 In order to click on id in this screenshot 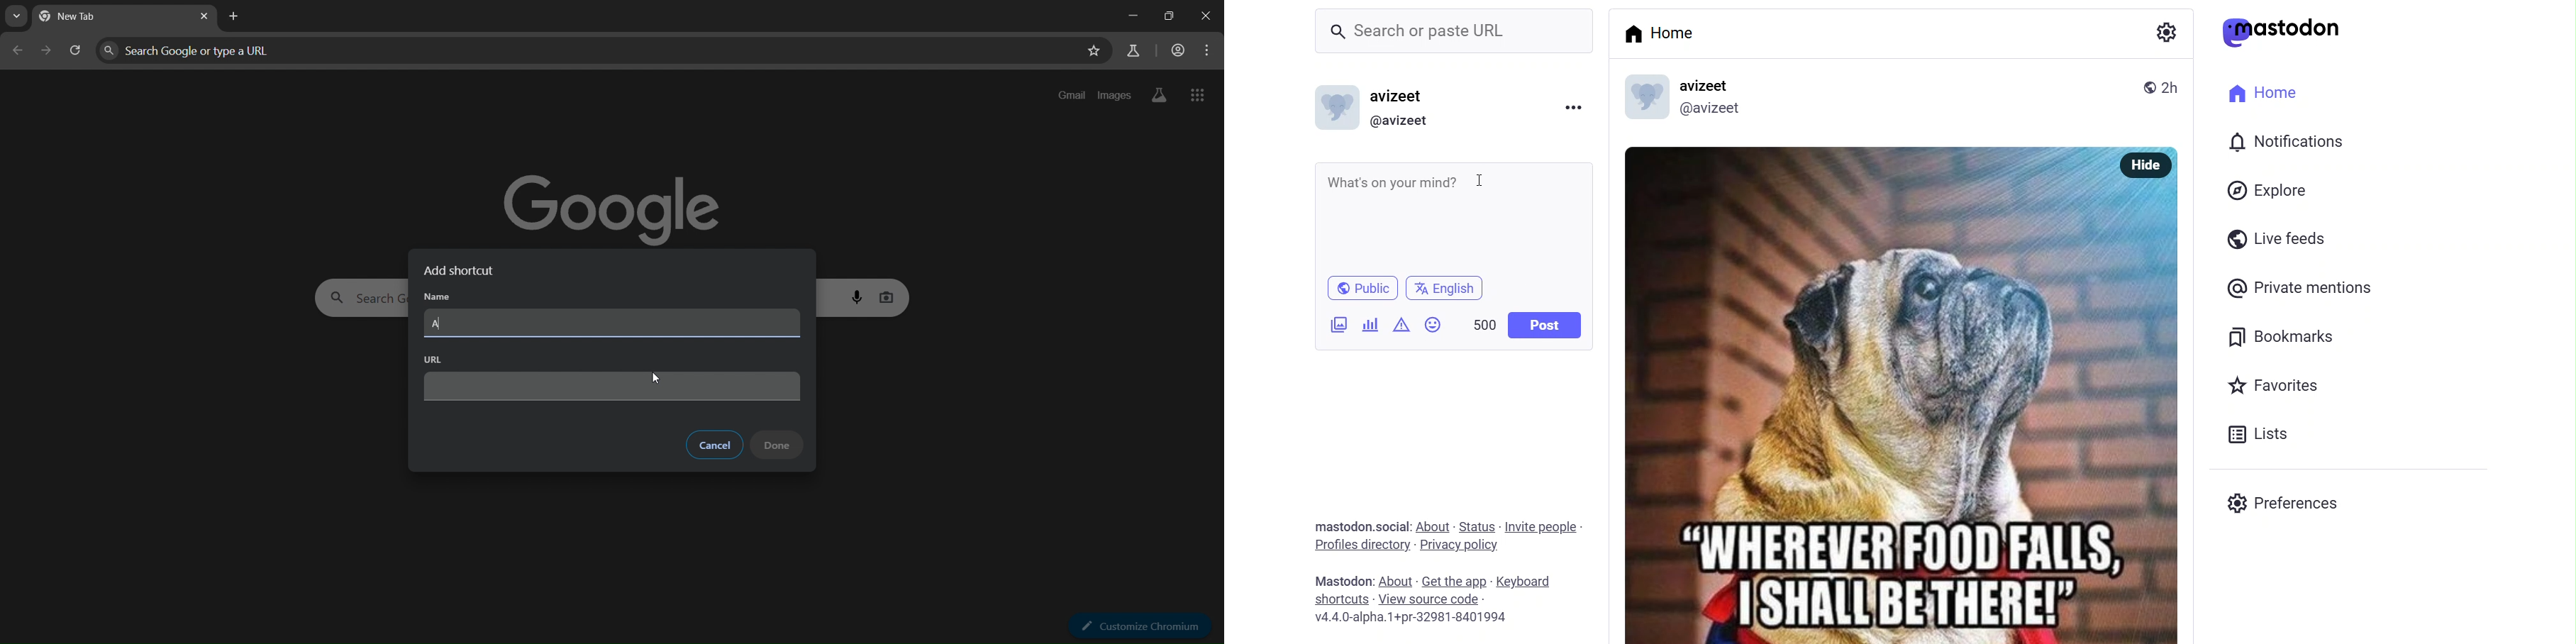, I will do `click(1403, 121)`.